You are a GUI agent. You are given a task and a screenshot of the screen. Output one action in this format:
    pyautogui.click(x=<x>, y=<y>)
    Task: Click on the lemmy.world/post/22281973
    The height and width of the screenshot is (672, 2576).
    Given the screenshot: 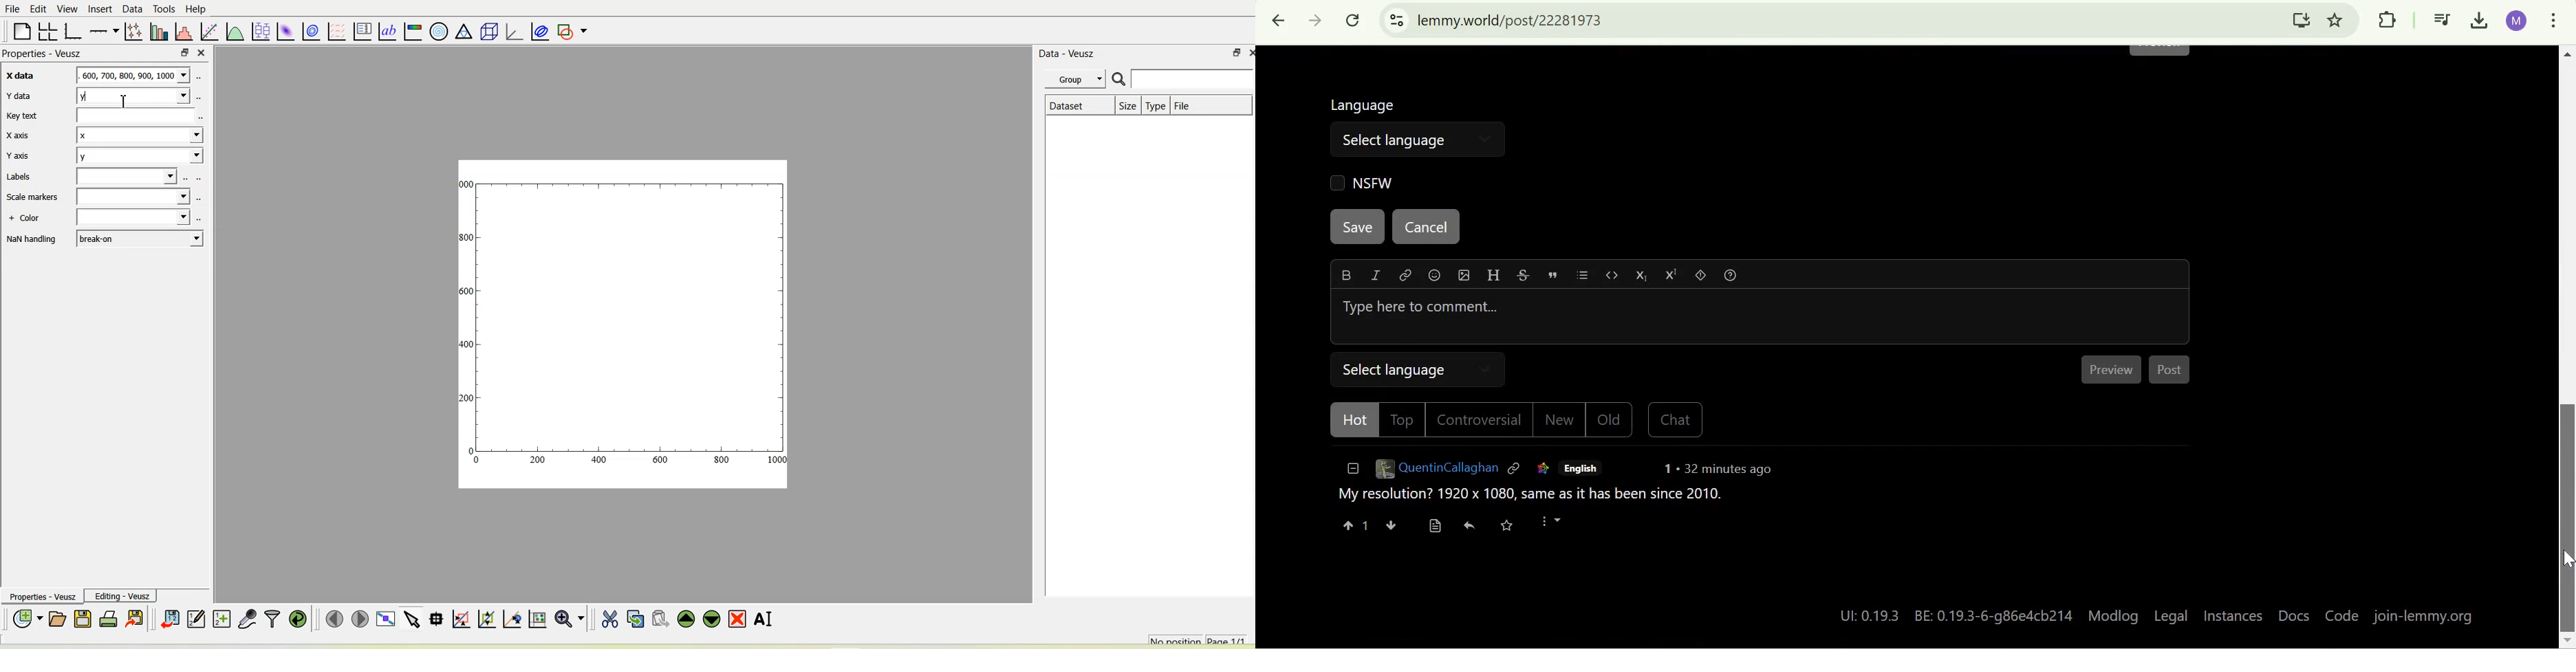 What is the action you would take?
    pyautogui.click(x=1513, y=20)
    